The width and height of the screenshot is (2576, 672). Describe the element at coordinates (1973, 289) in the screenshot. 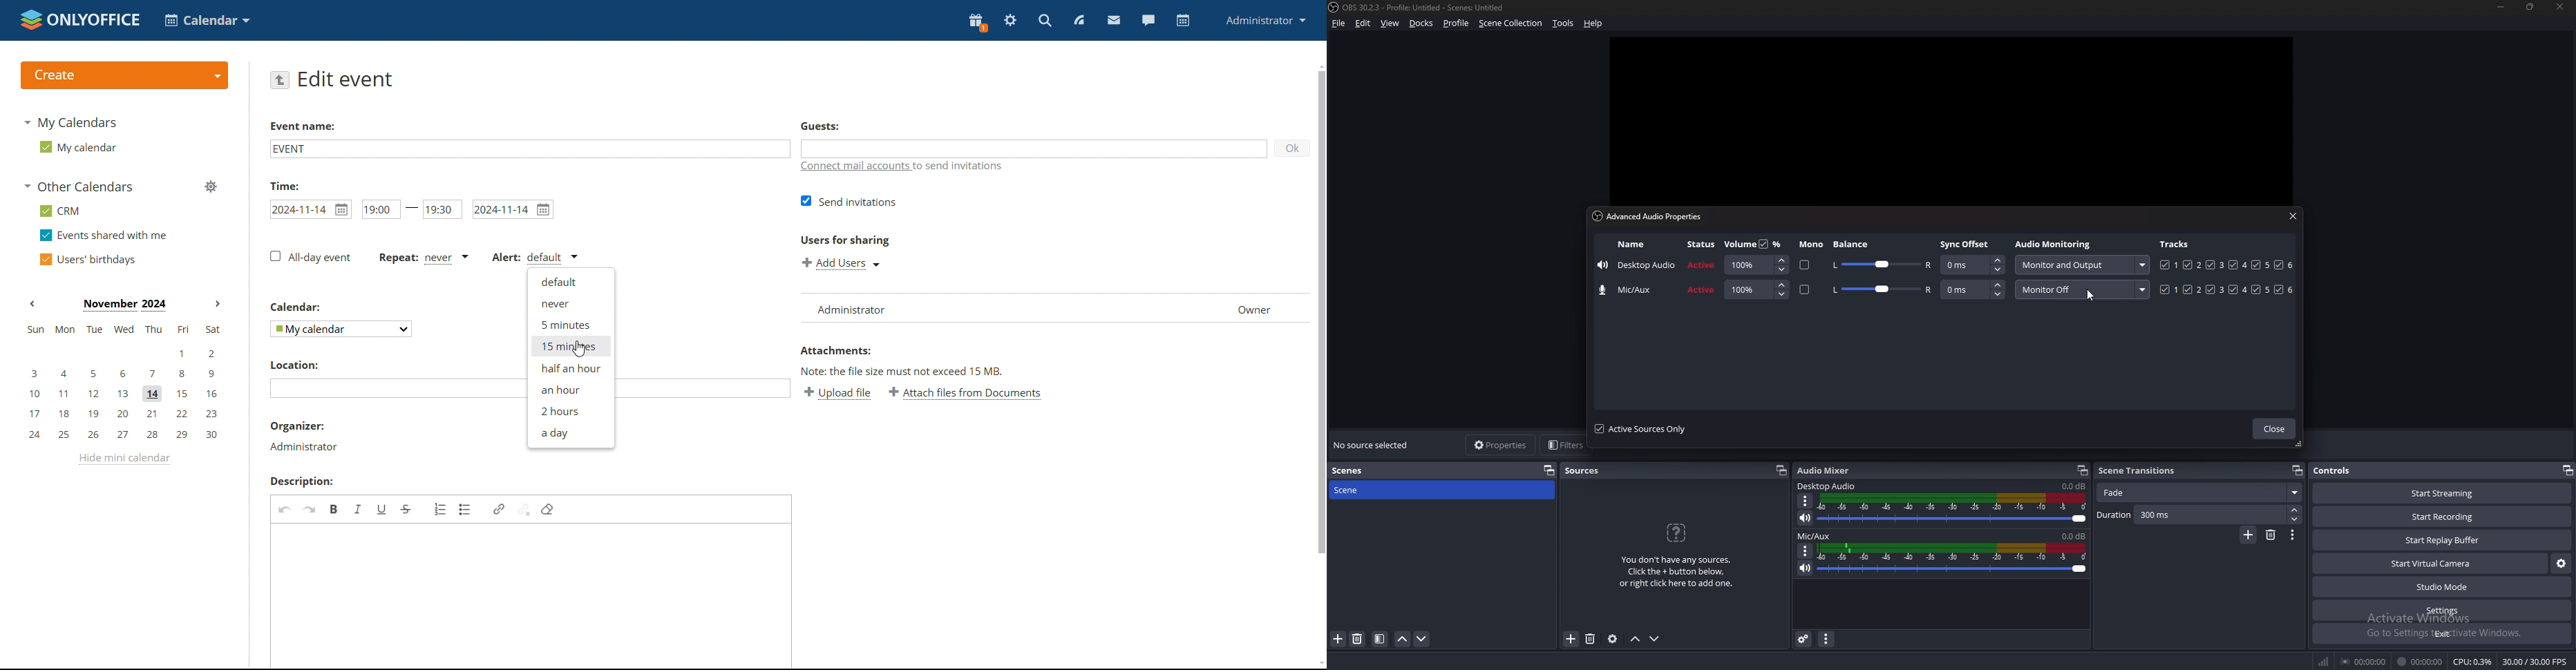

I see `sync offset adjust` at that location.